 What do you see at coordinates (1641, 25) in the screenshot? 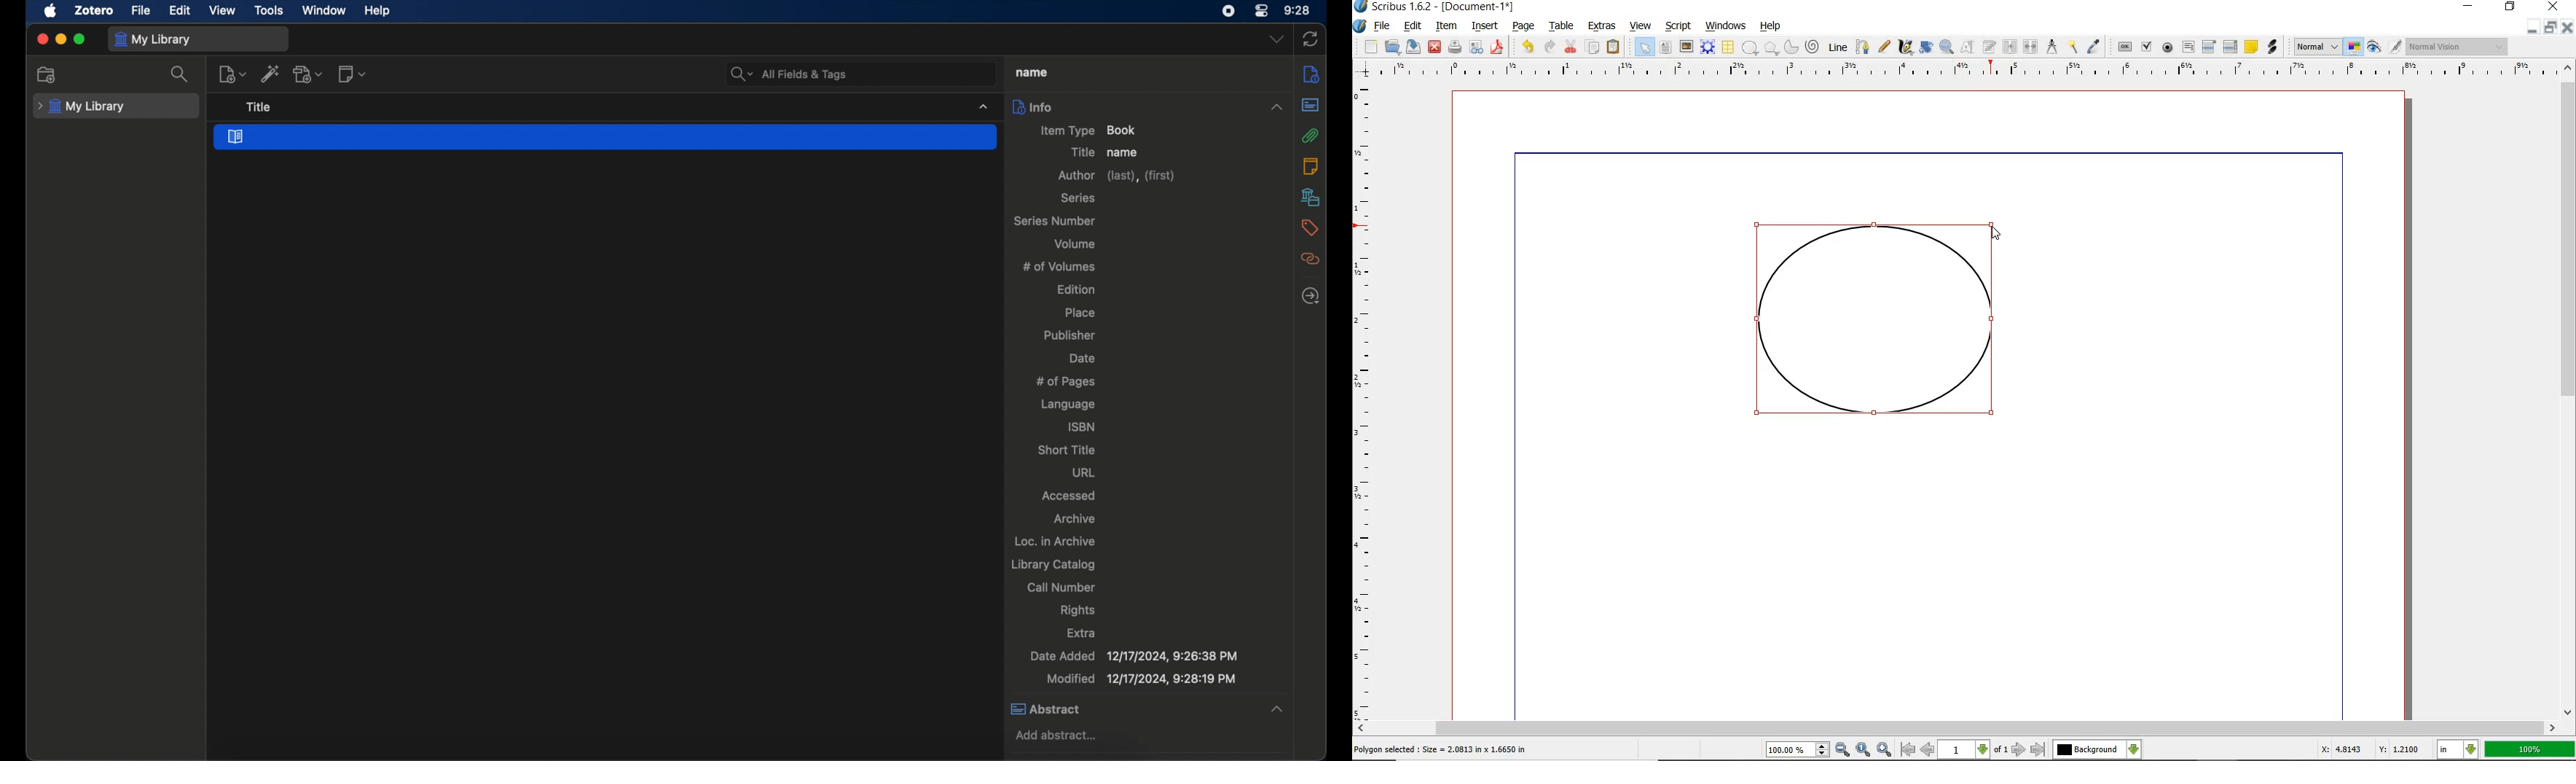
I see `VIEW` at bounding box center [1641, 25].